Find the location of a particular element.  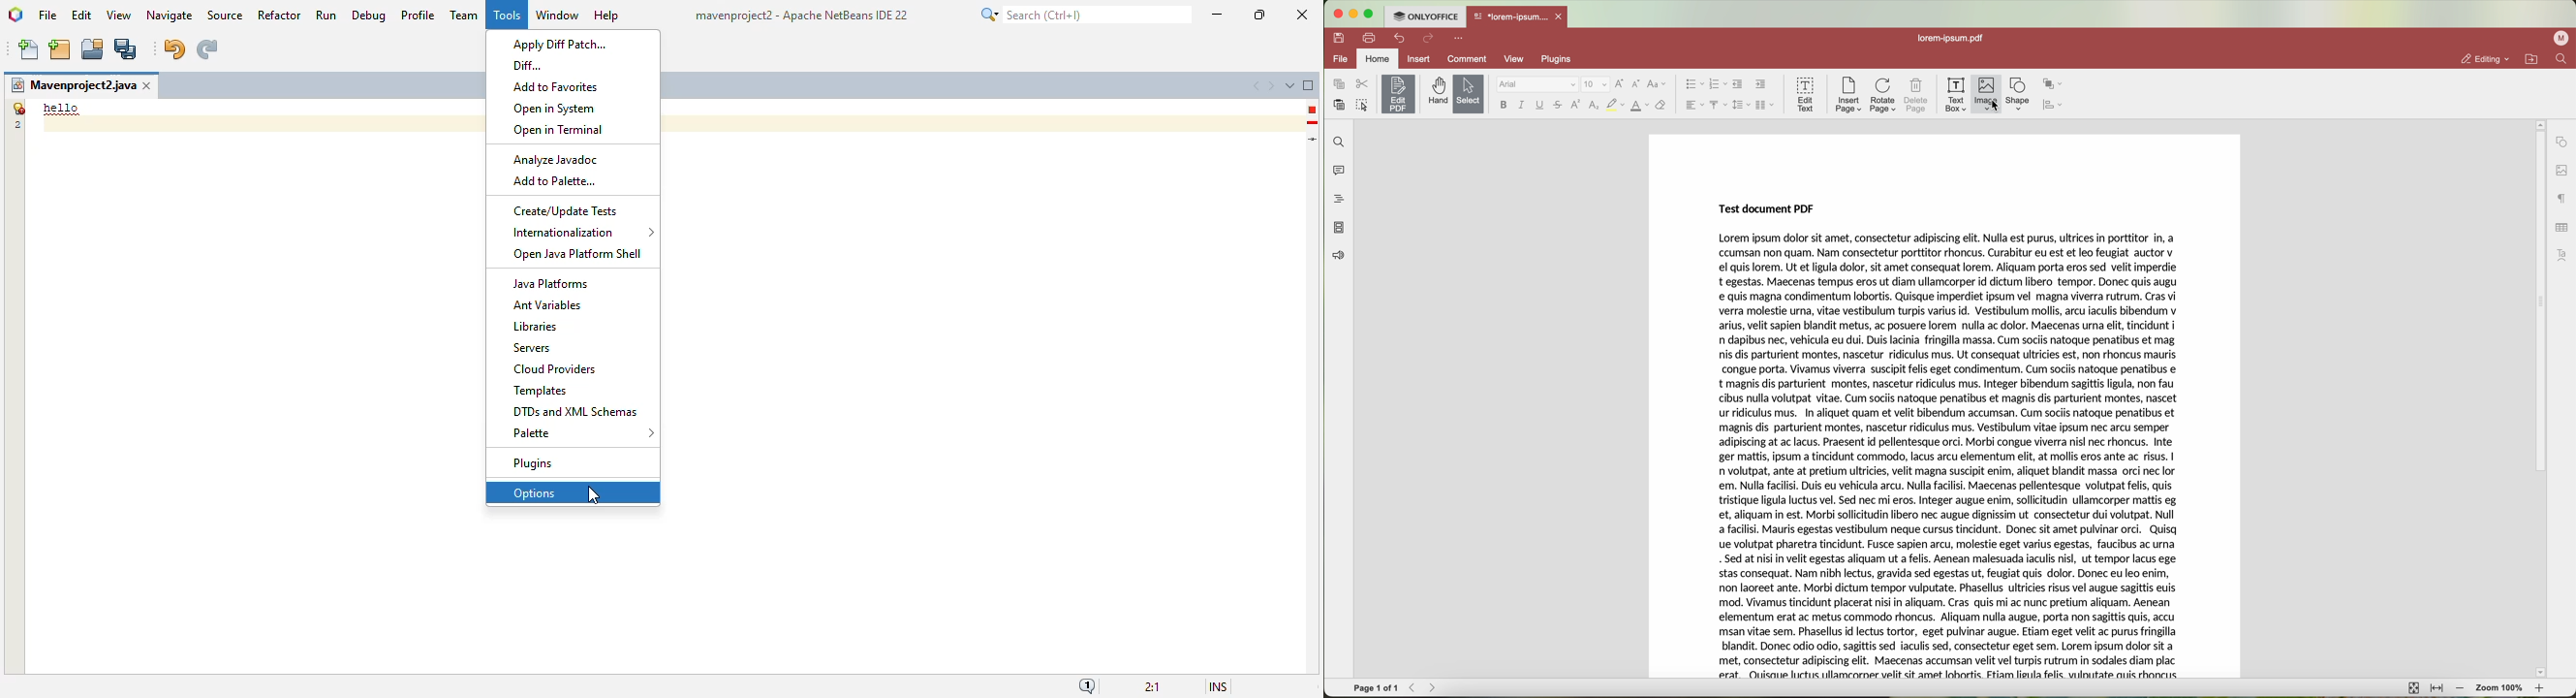

superscript is located at coordinates (1577, 105).